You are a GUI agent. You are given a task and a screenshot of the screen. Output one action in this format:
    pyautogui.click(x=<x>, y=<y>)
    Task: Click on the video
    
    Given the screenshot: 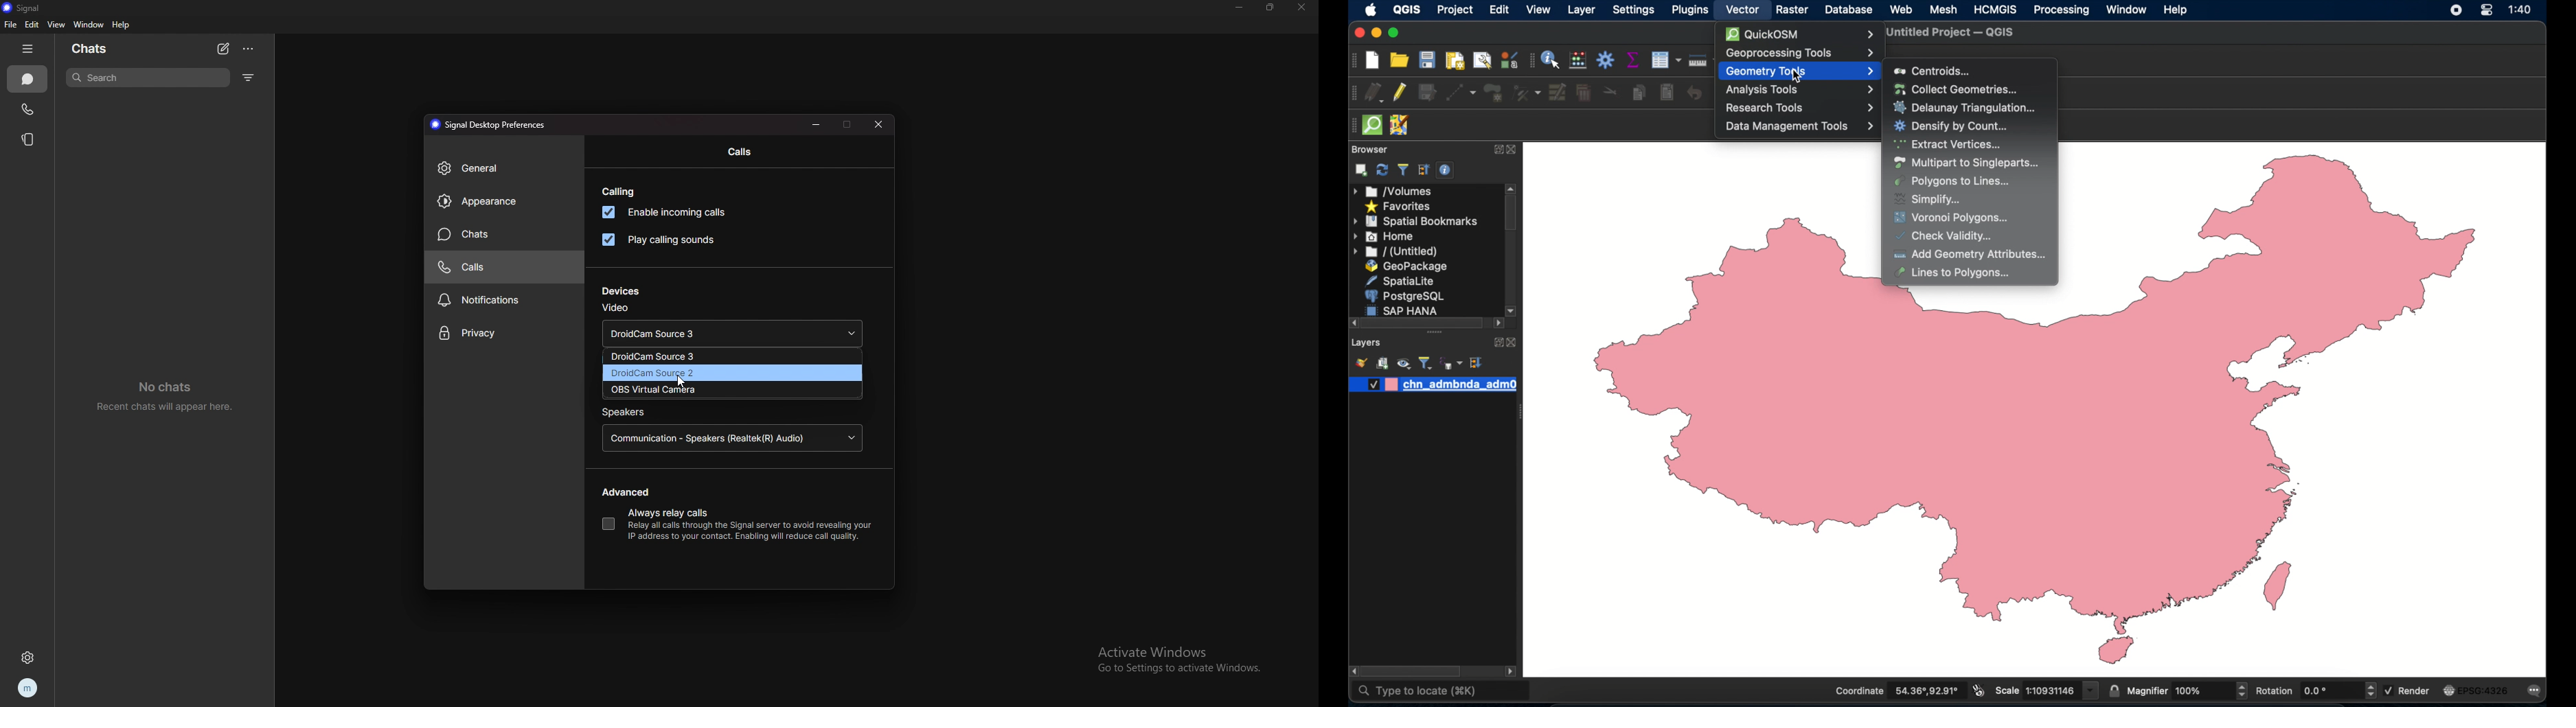 What is the action you would take?
    pyautogui.click(x=615, y=308)
    